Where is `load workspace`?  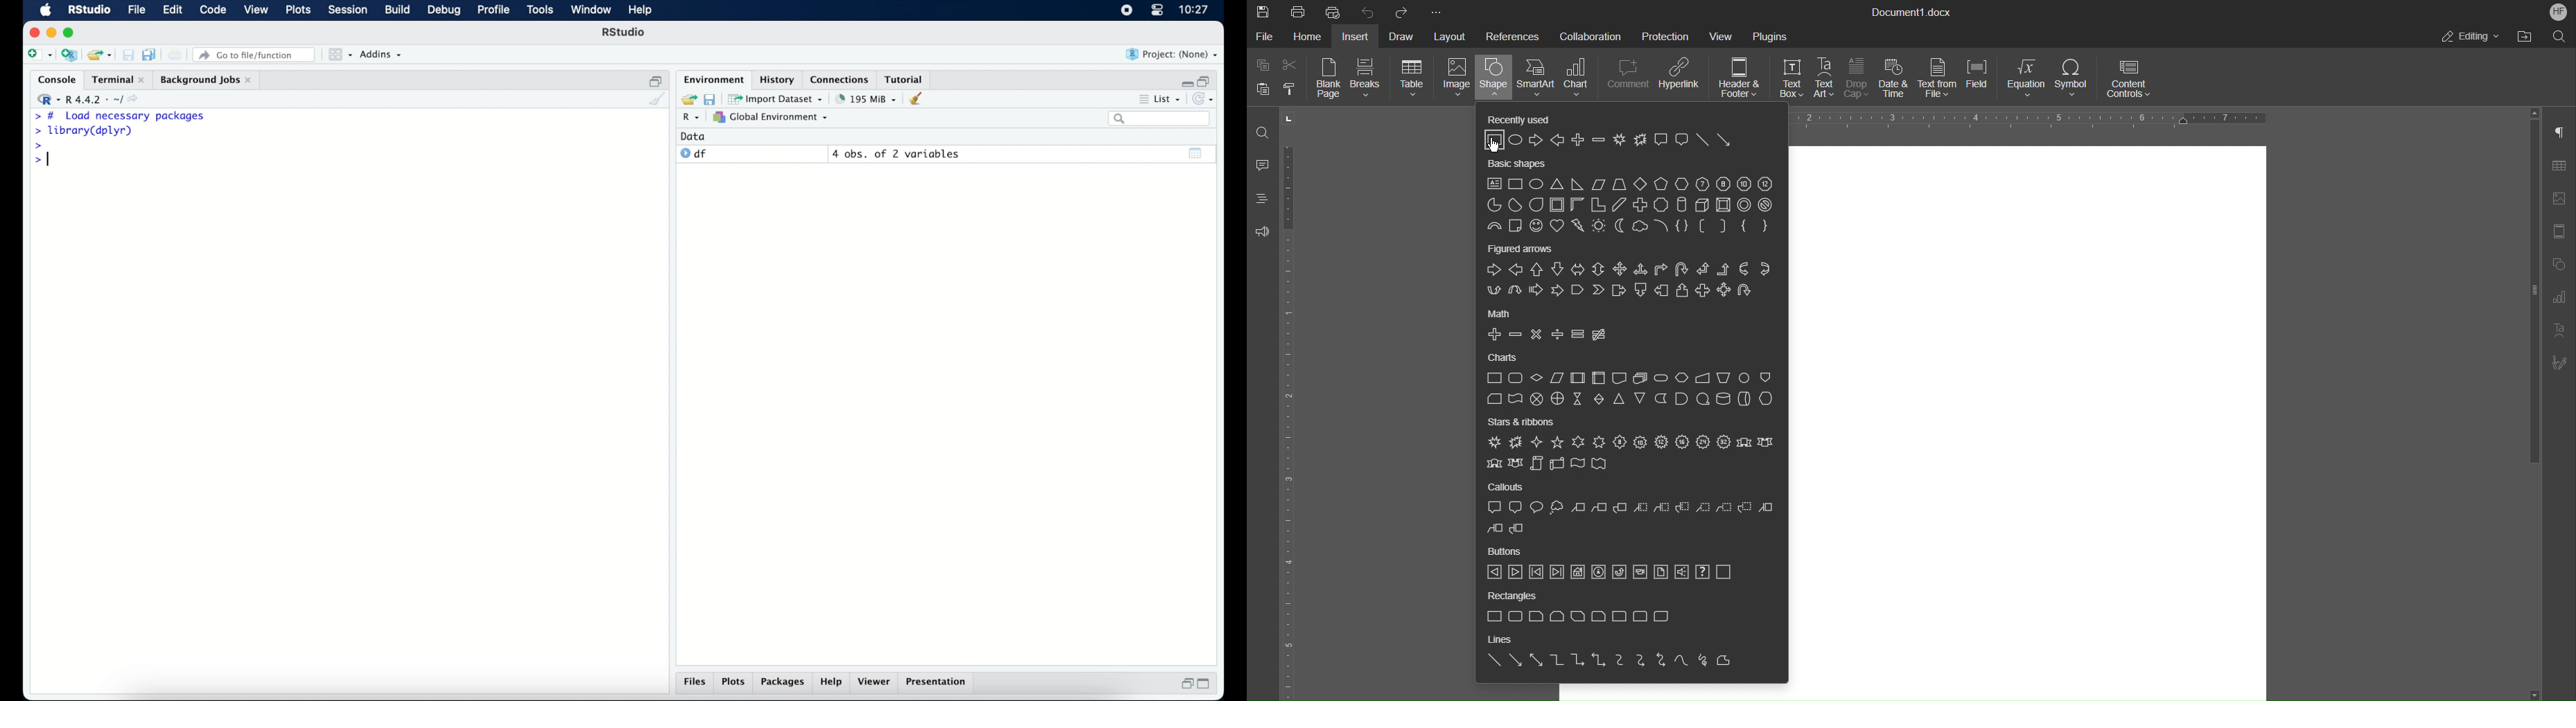
load workspace is located at coordinates (687, 98).